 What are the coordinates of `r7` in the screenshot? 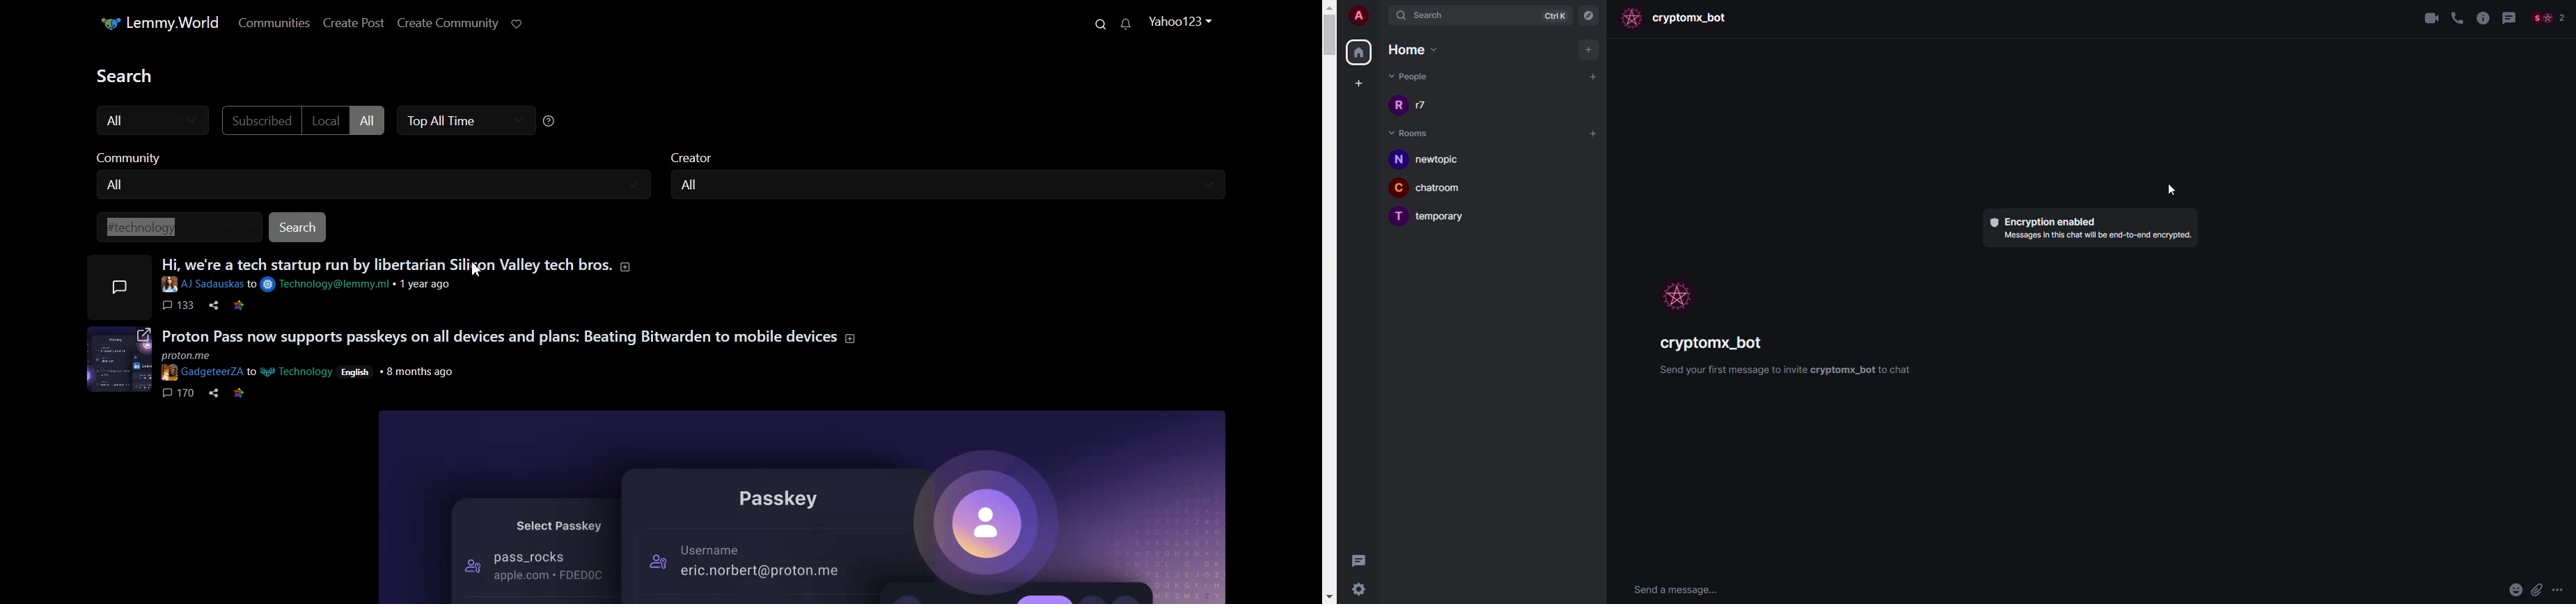 It's located at (1426, 105).